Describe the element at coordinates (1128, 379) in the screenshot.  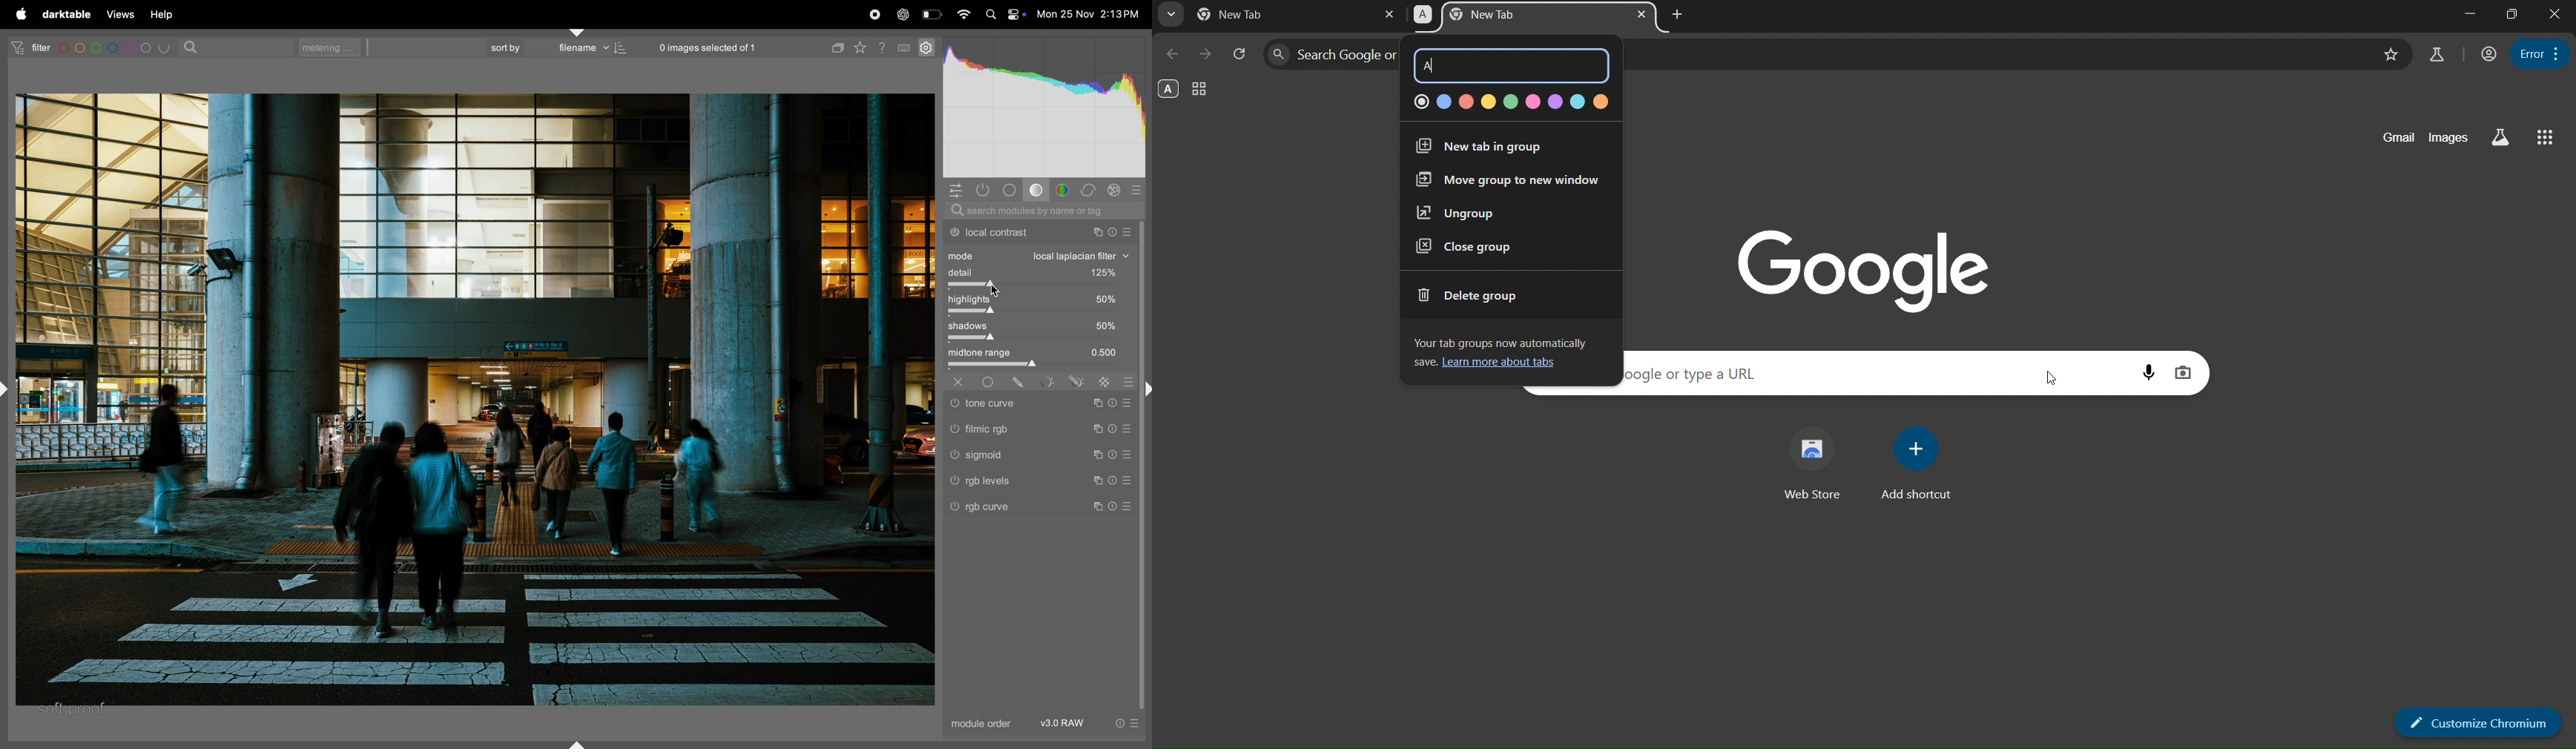
I see `blending options` at that location.